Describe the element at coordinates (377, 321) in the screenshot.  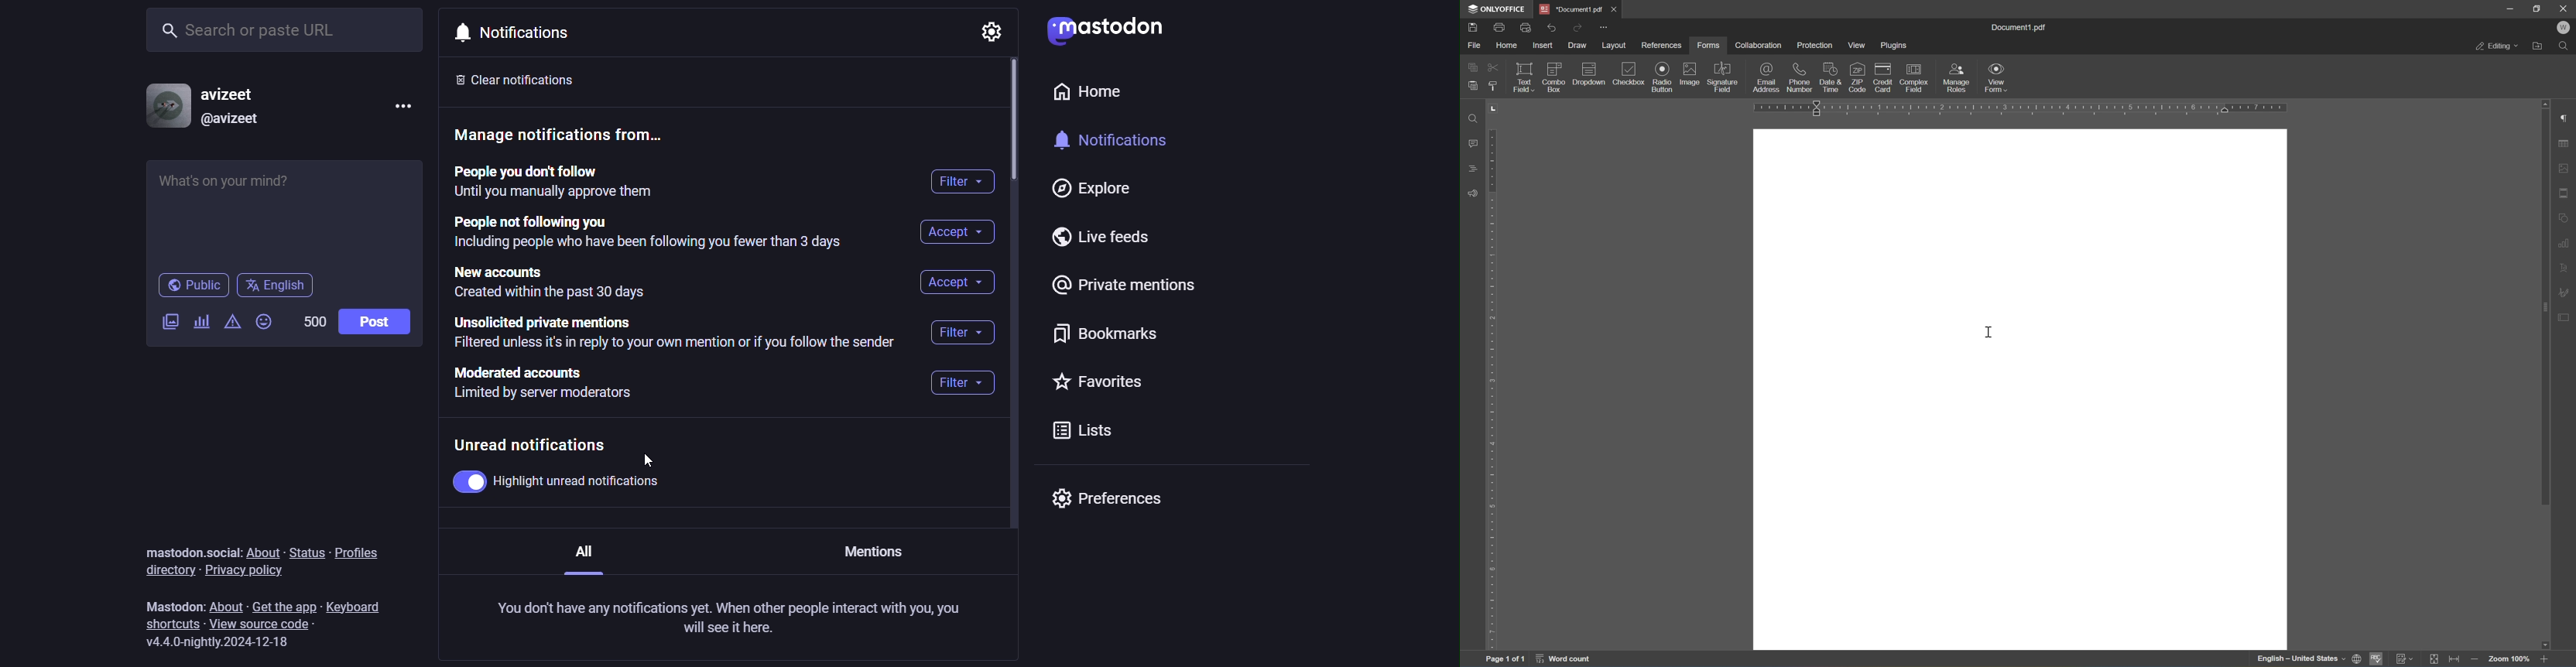
I see `post` at that location.